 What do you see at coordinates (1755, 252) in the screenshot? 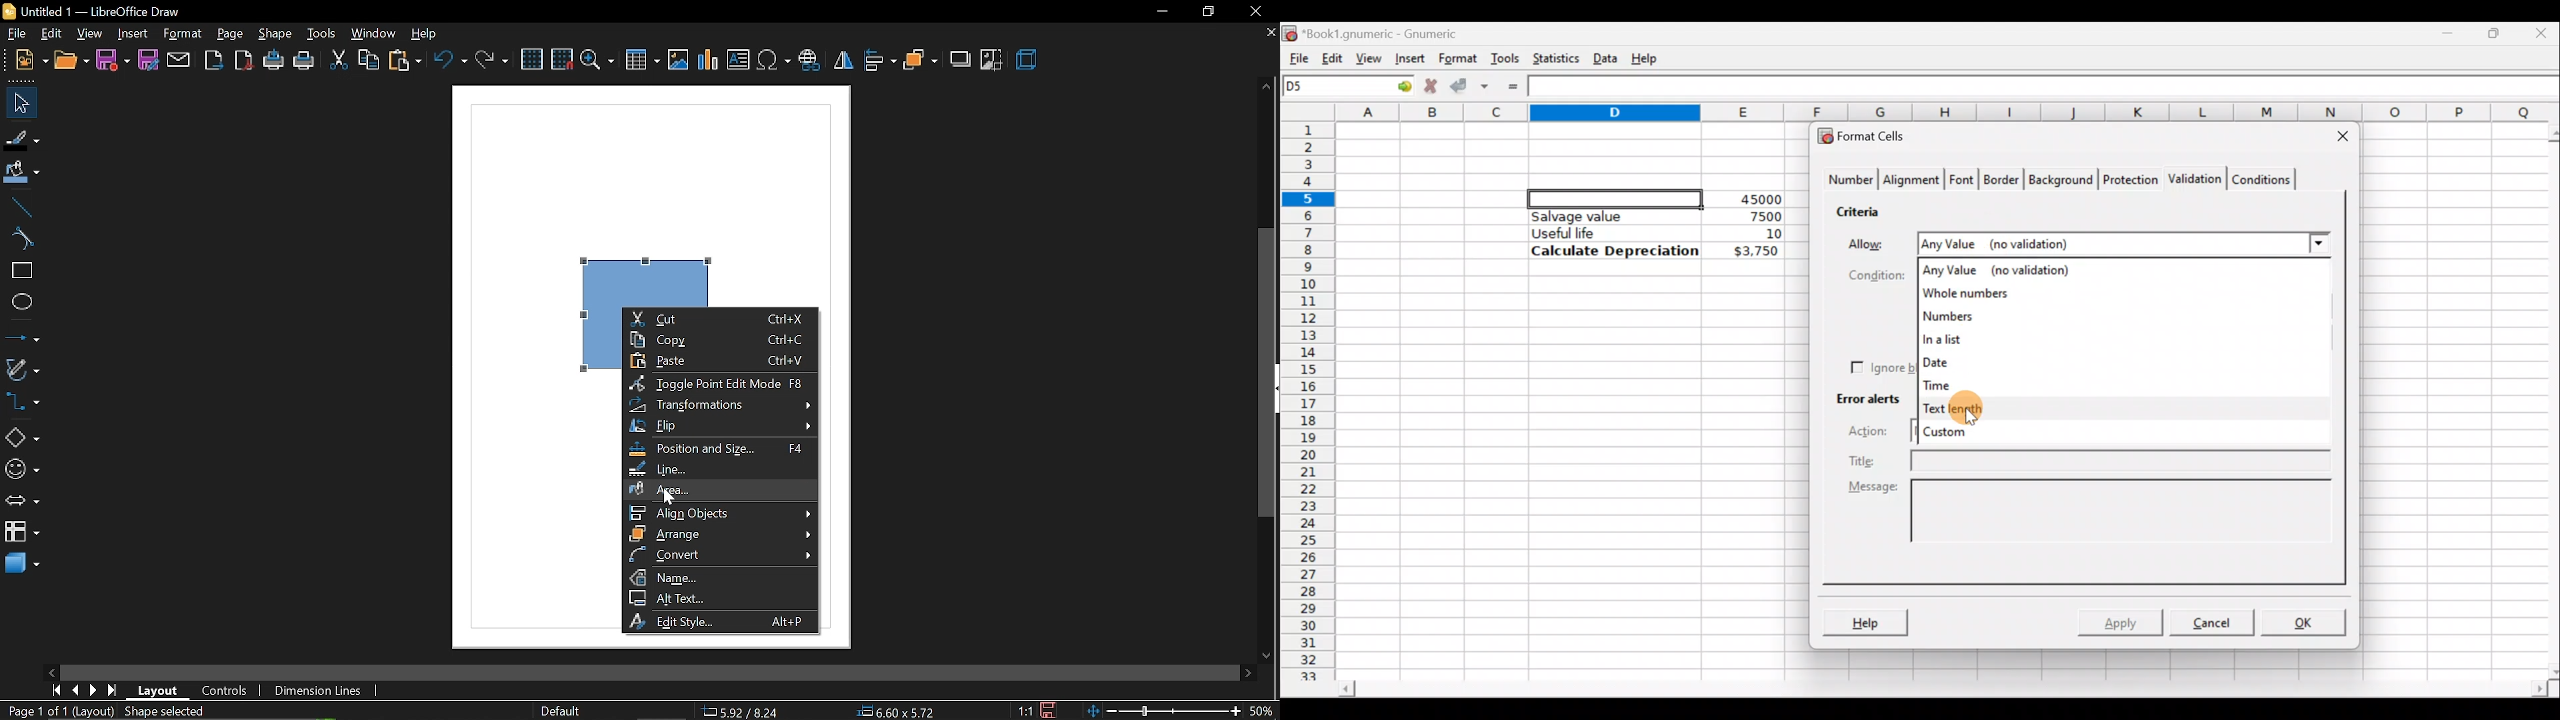
I see `$3,750` at bounding box center [1755, 252].